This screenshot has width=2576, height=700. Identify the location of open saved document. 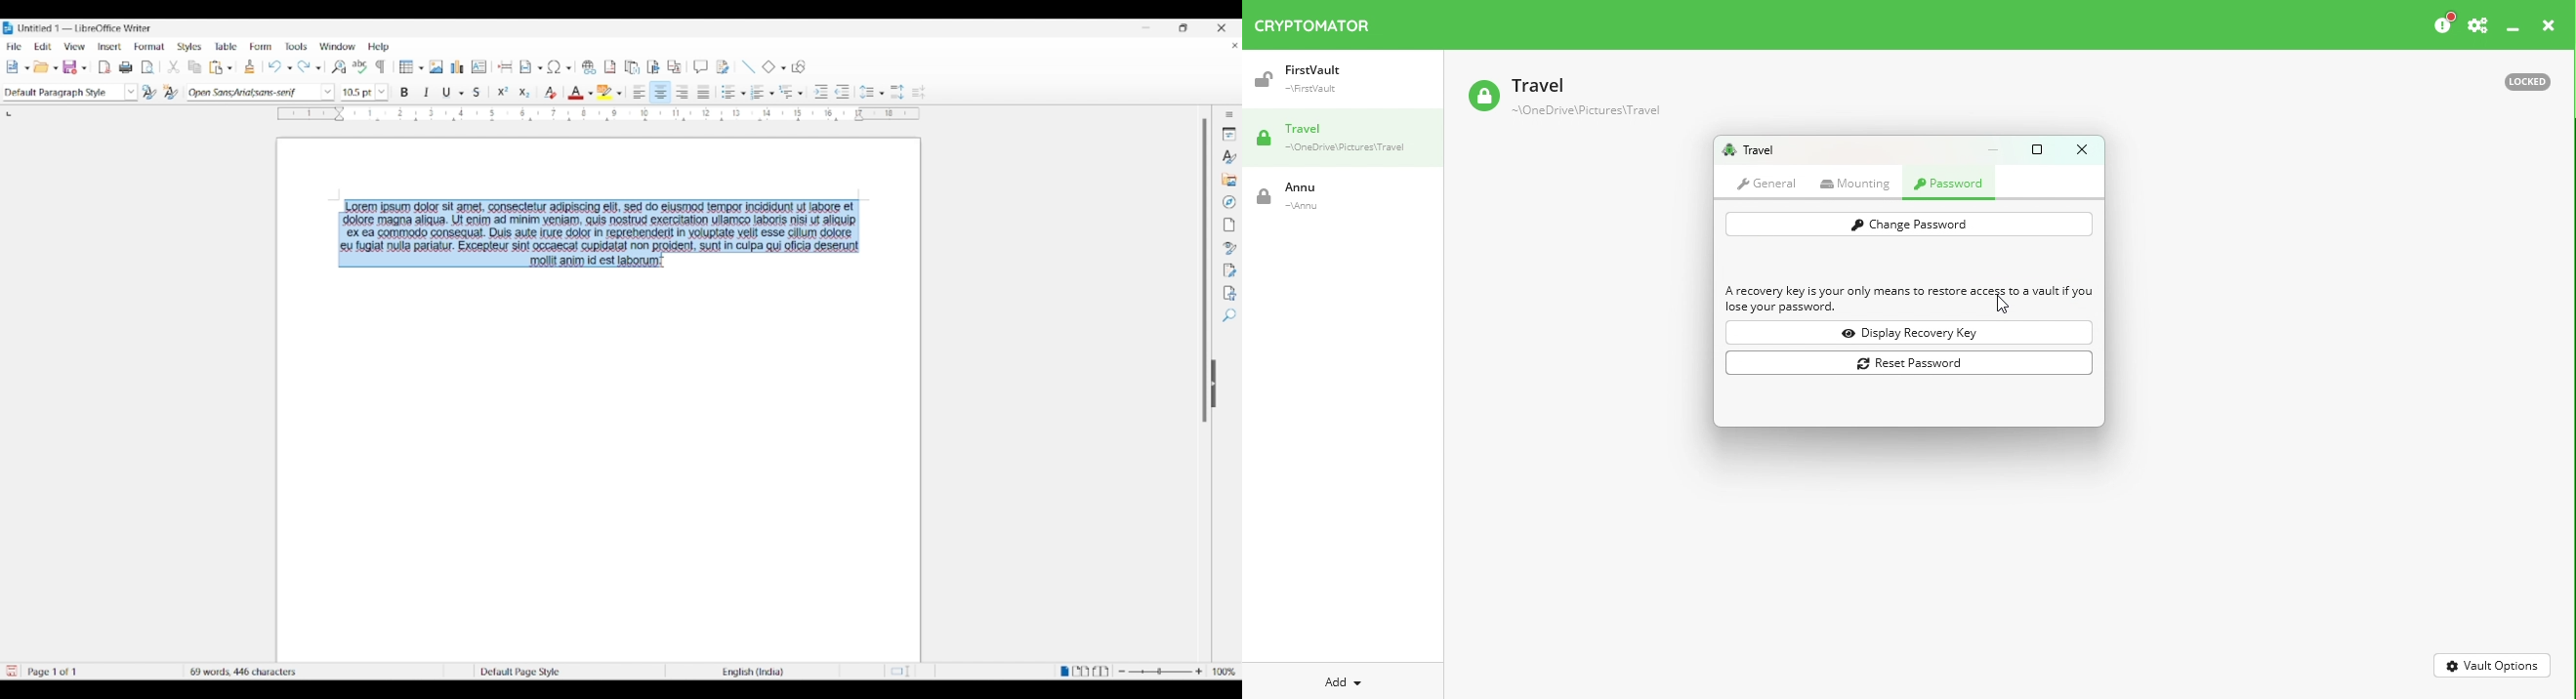
(43, 67).